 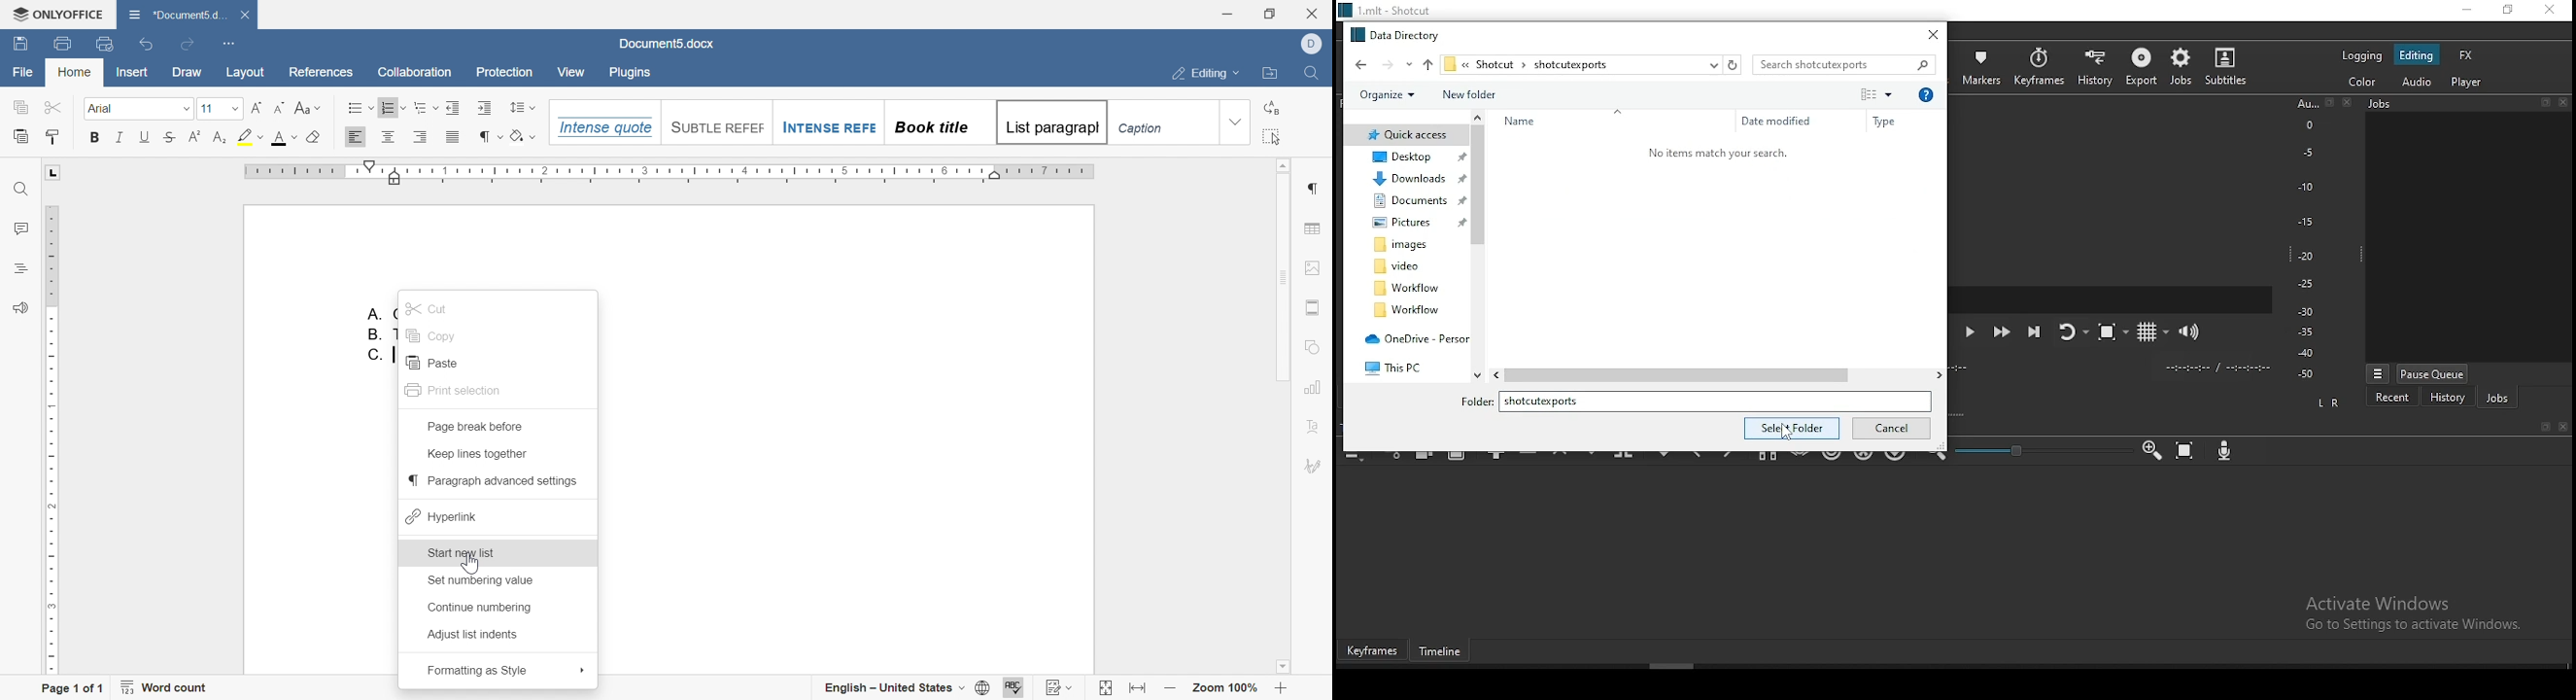 What do you see at coordinates (906, 688) in the screenshot?
I see `english - United States` at bounding box center [906, 688].